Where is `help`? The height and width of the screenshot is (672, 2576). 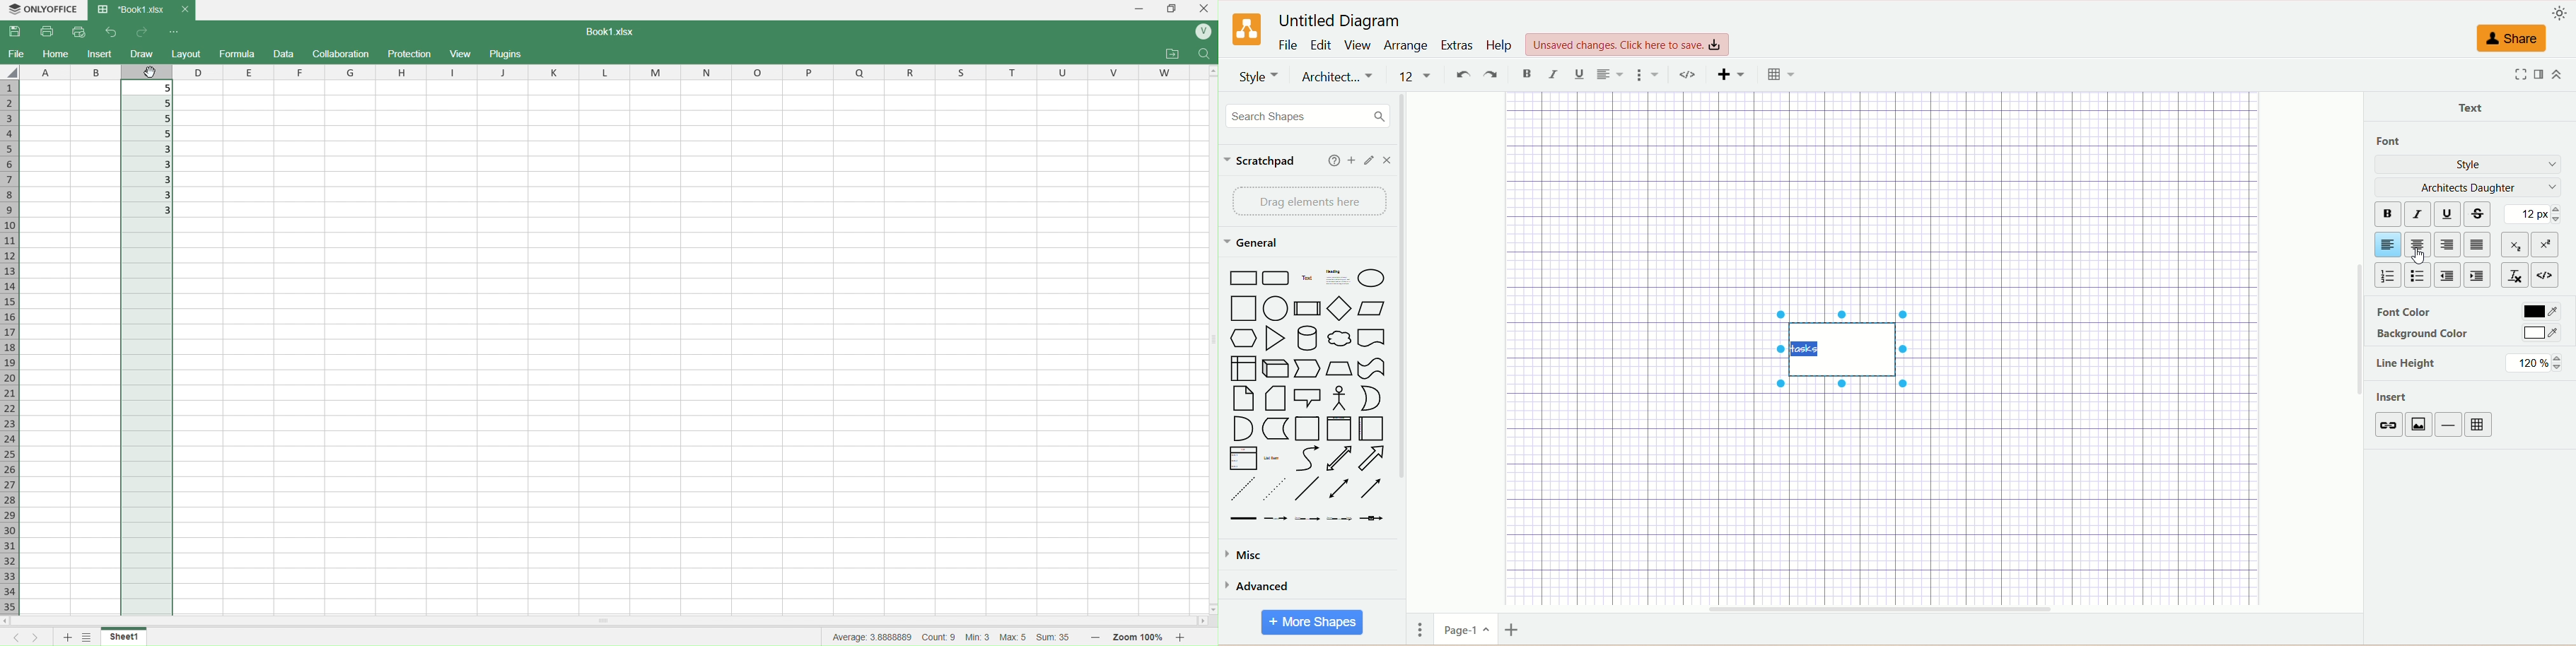
help is located at coordinates (1334, 160).